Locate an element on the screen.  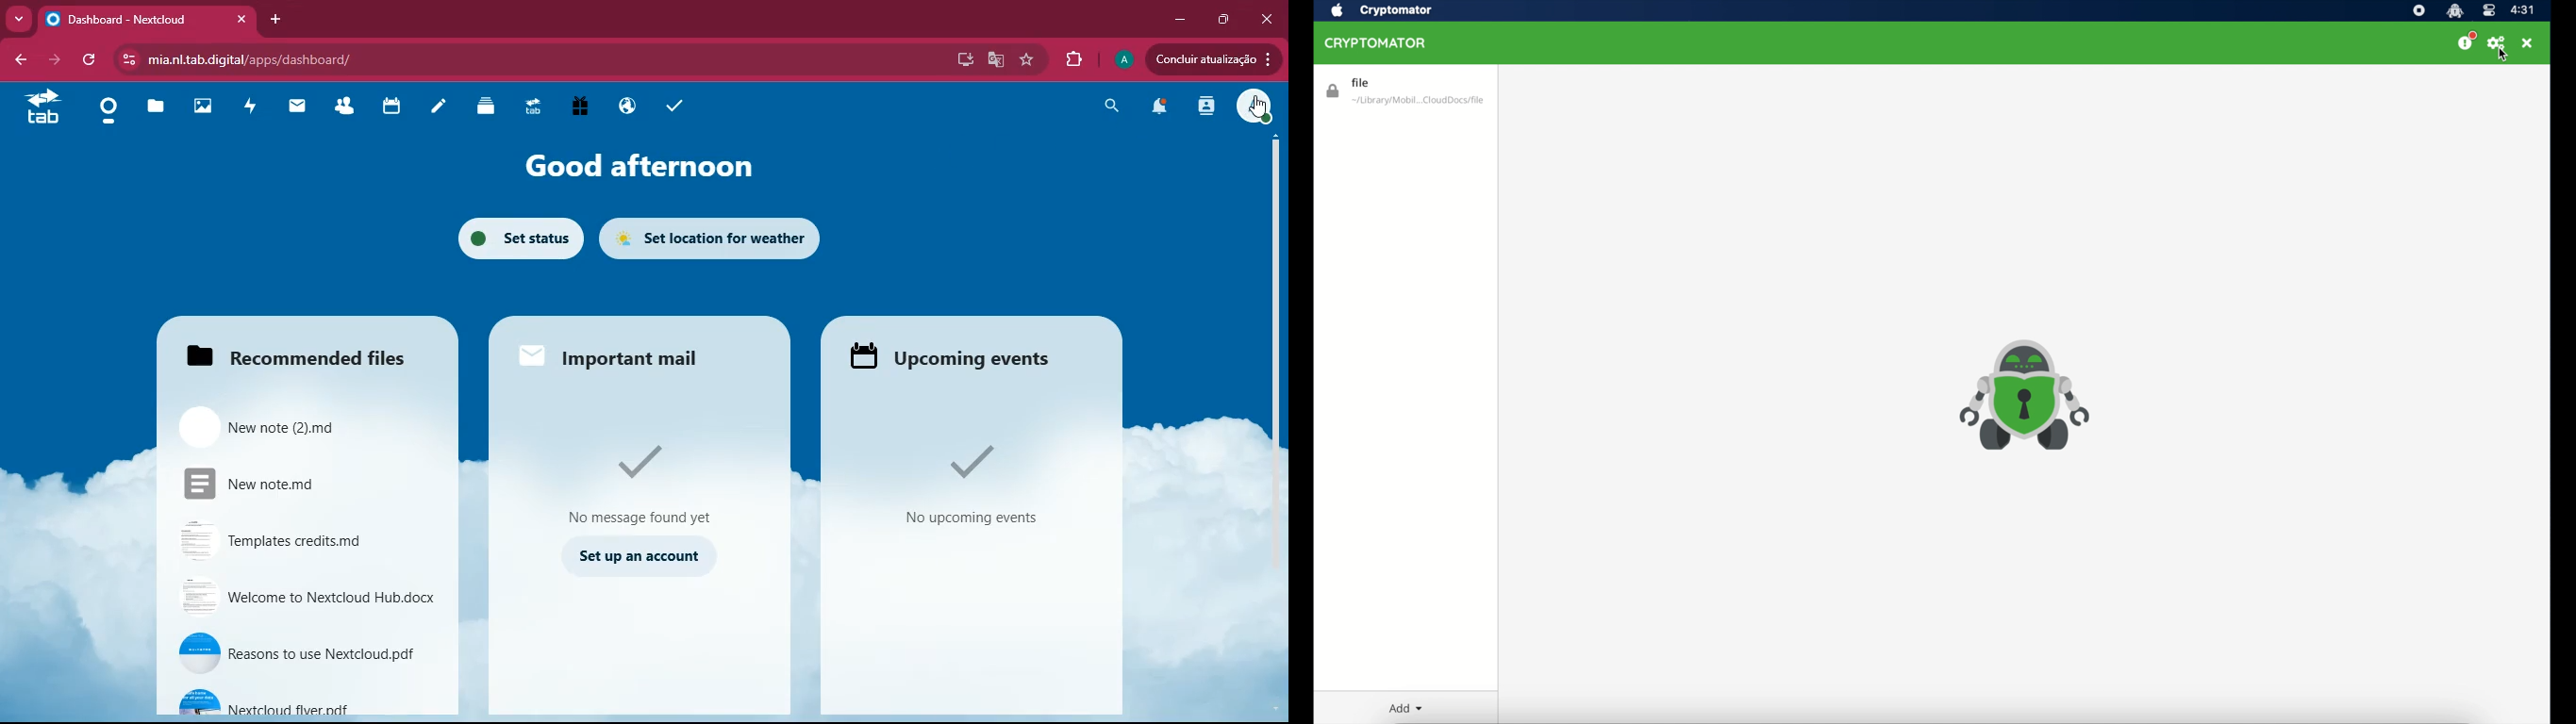
file is located at coordinates (290, 536).